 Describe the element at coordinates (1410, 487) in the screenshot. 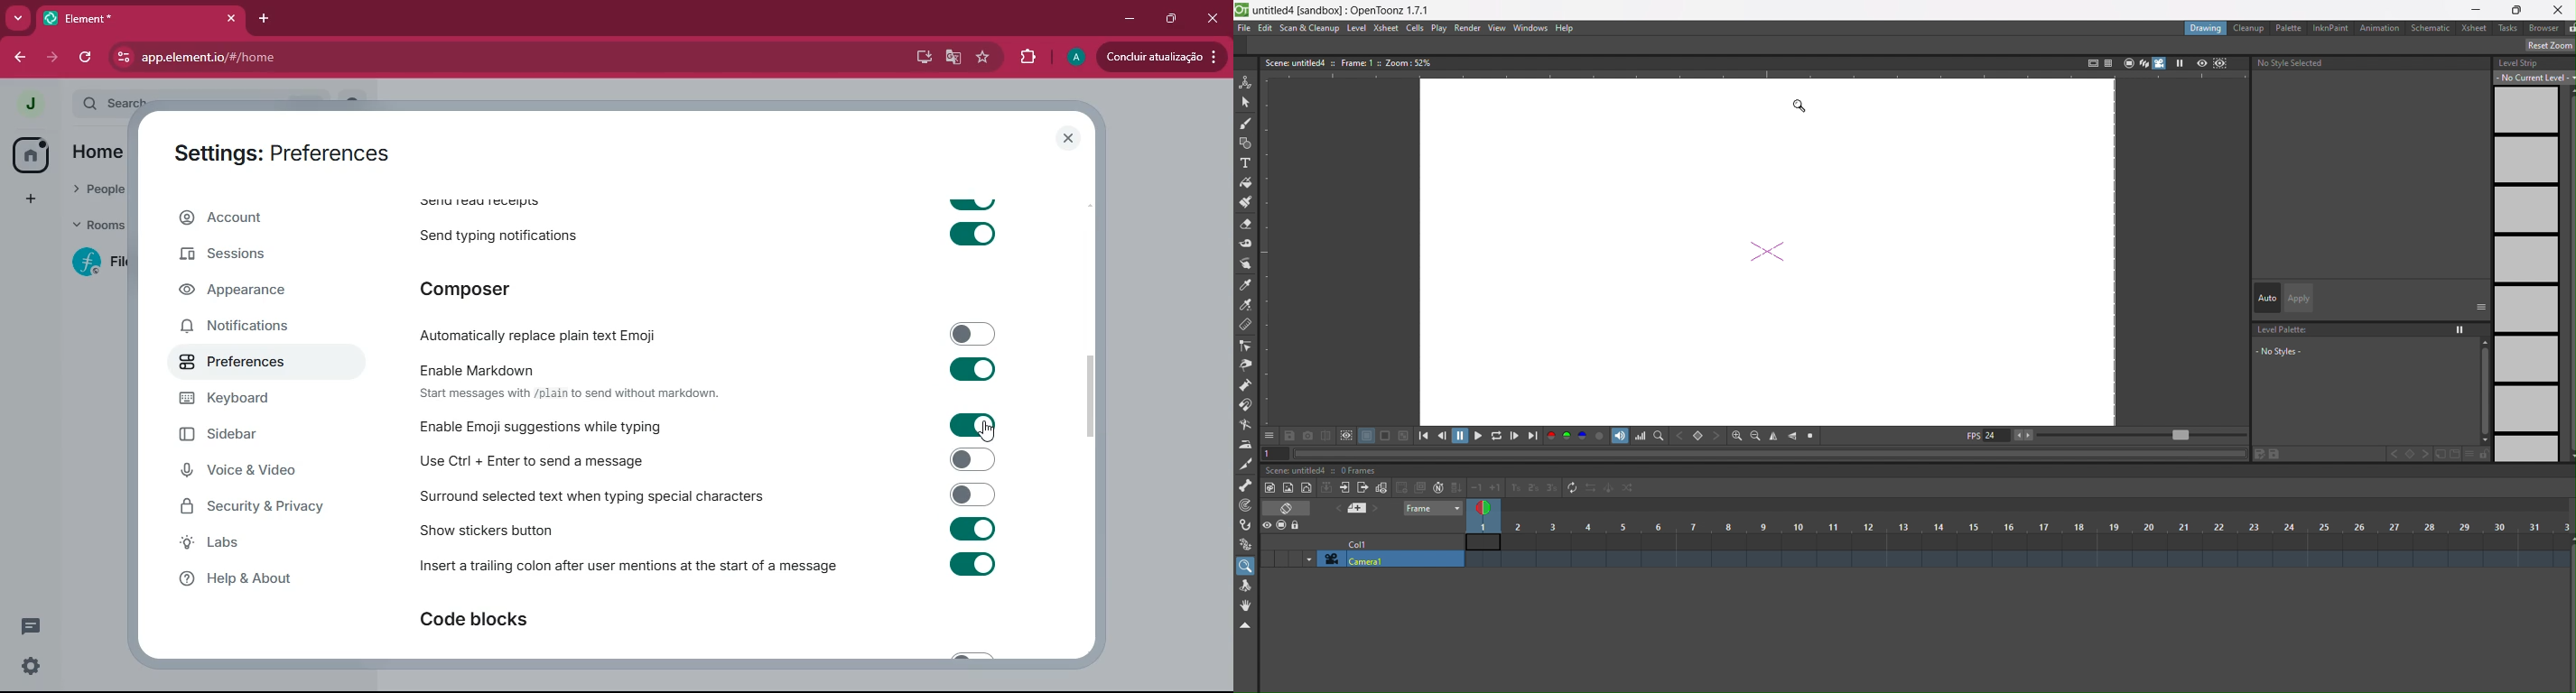

I see `icon` at that location.